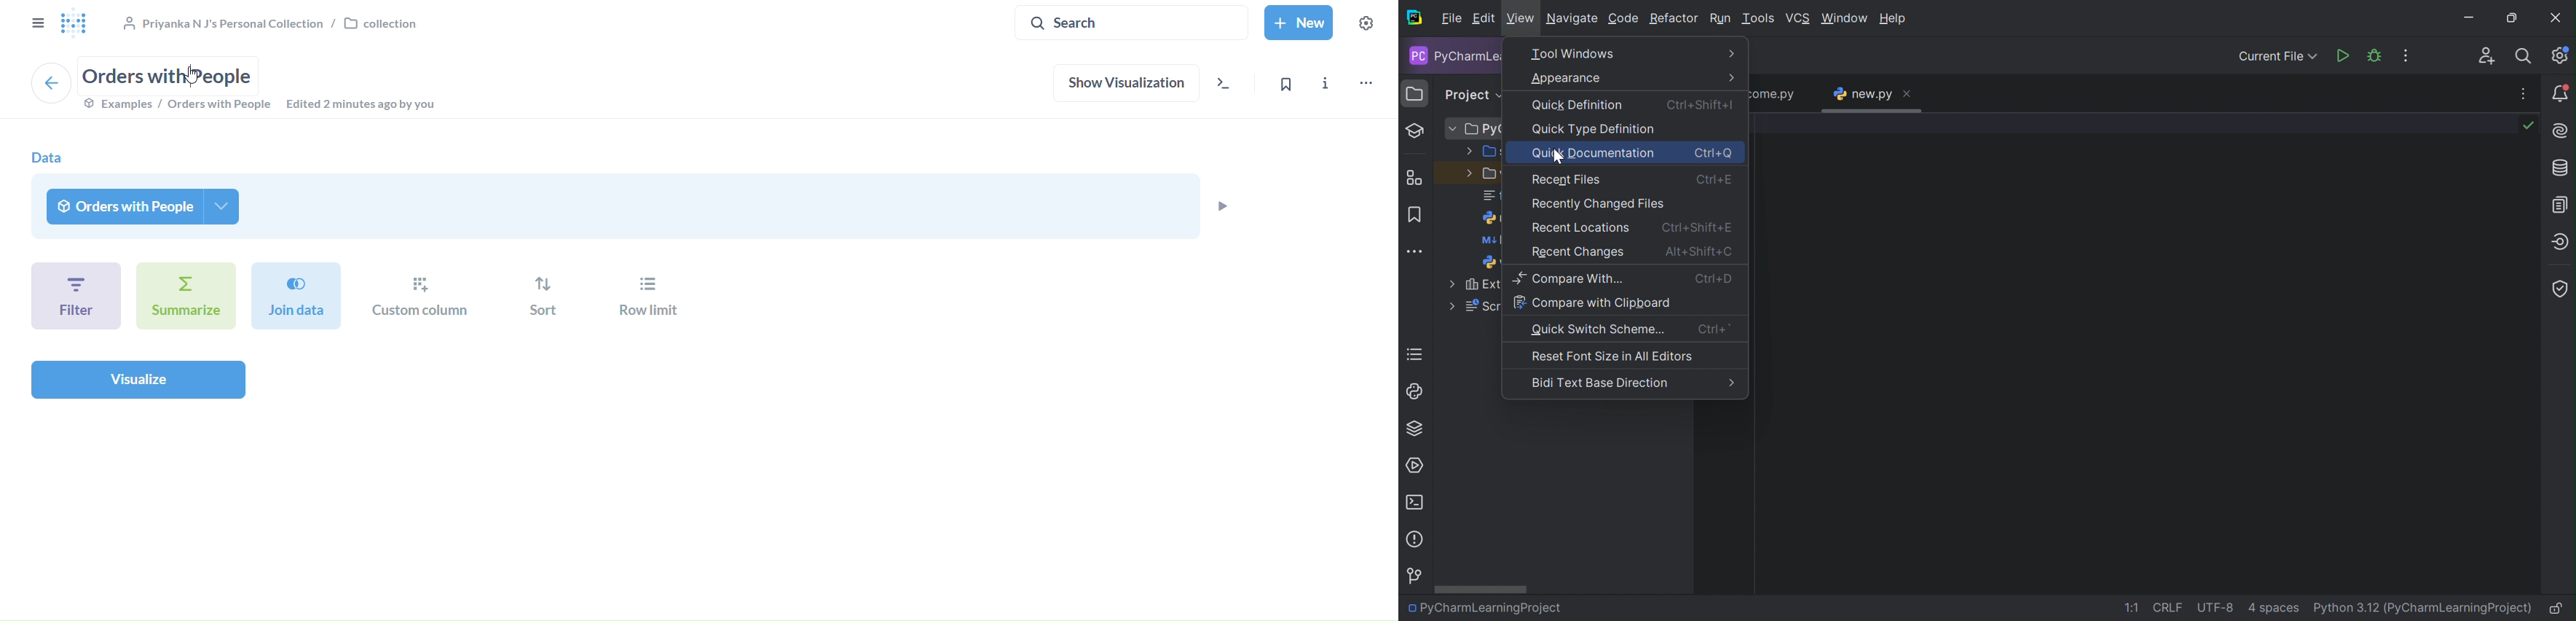  I want to click on Structure, so click(1414, 177).